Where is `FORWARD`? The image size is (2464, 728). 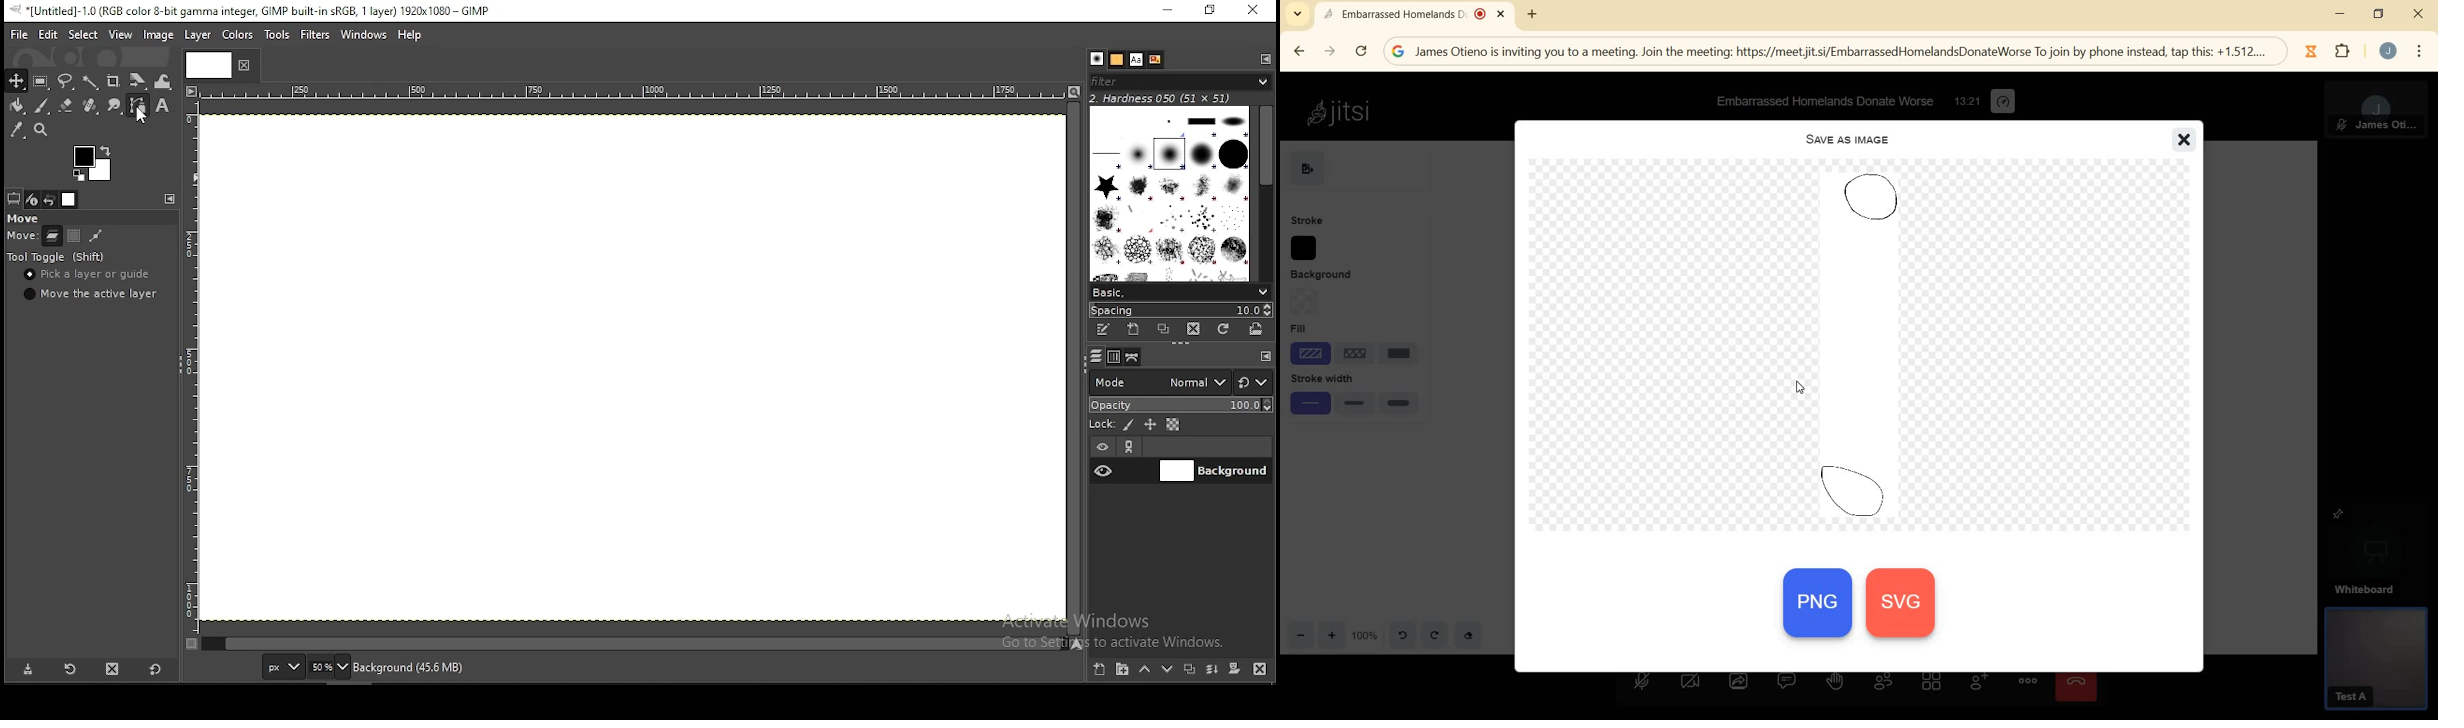 FORWARD is located at coordinates (1330, 52).